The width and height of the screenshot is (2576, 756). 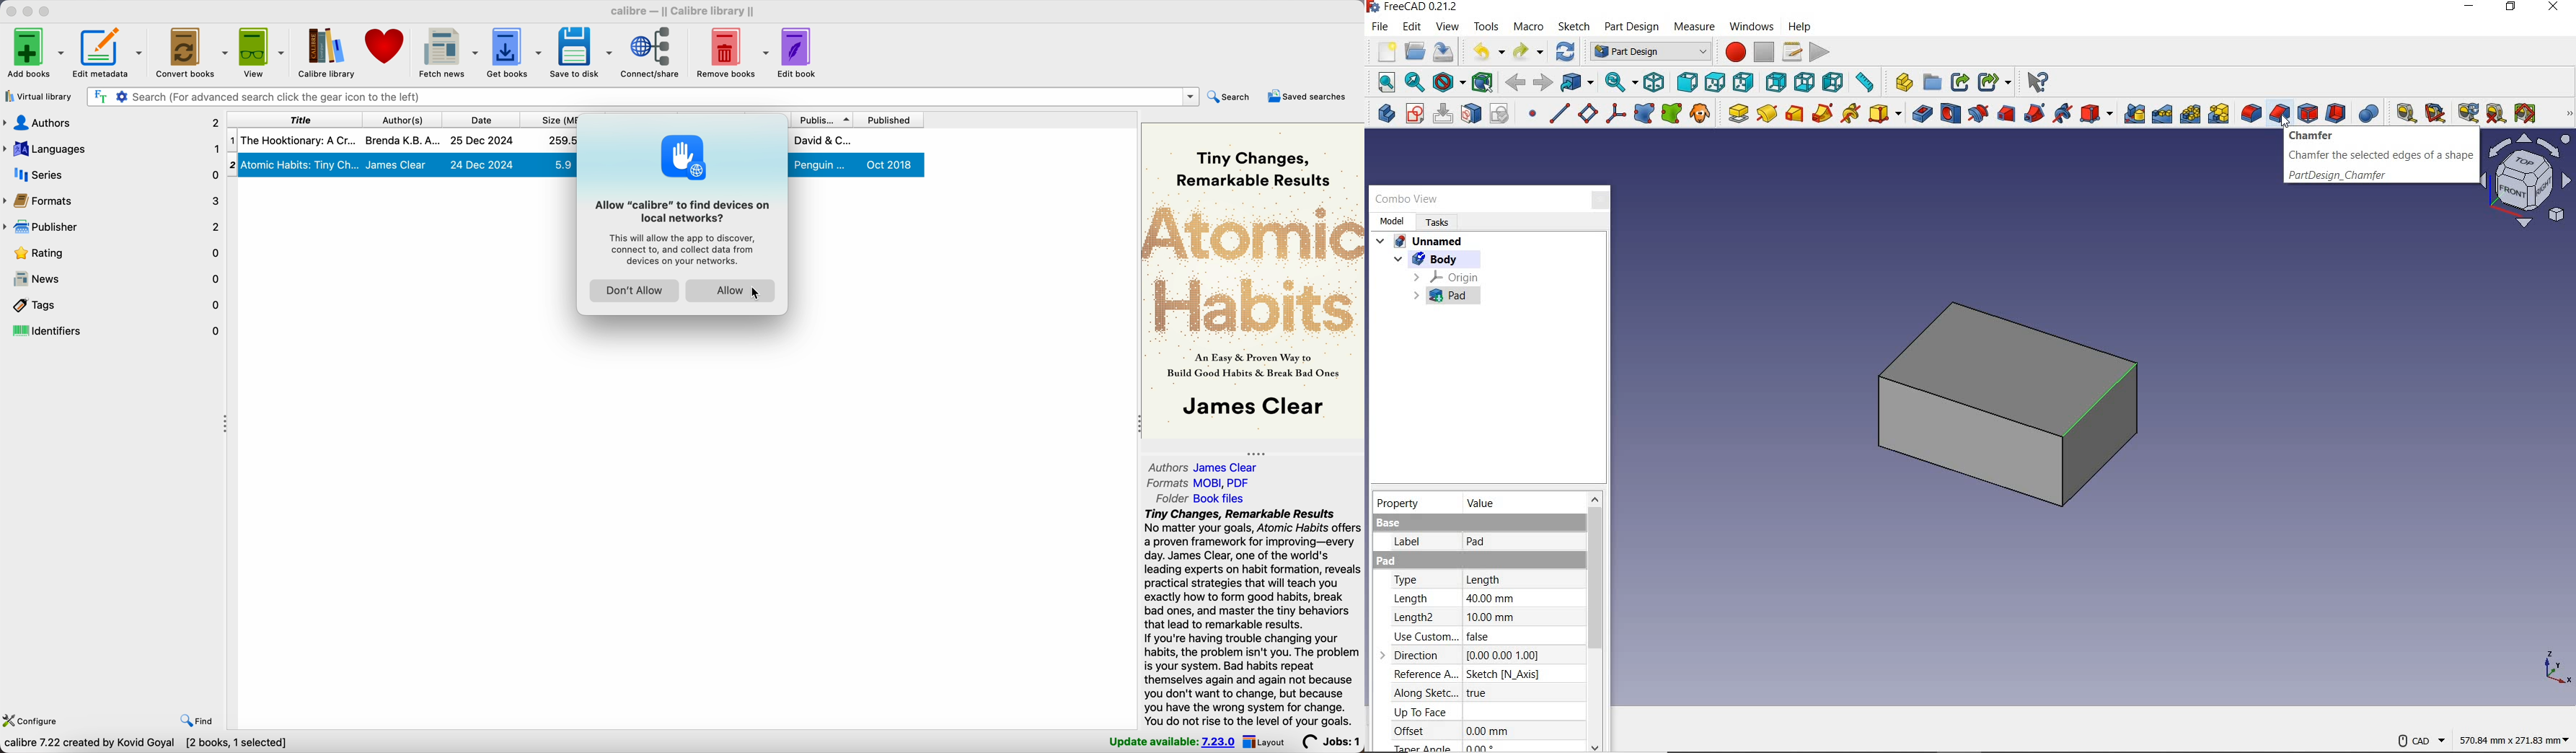 I want to click on Length2, so click(x=1424, y=616).